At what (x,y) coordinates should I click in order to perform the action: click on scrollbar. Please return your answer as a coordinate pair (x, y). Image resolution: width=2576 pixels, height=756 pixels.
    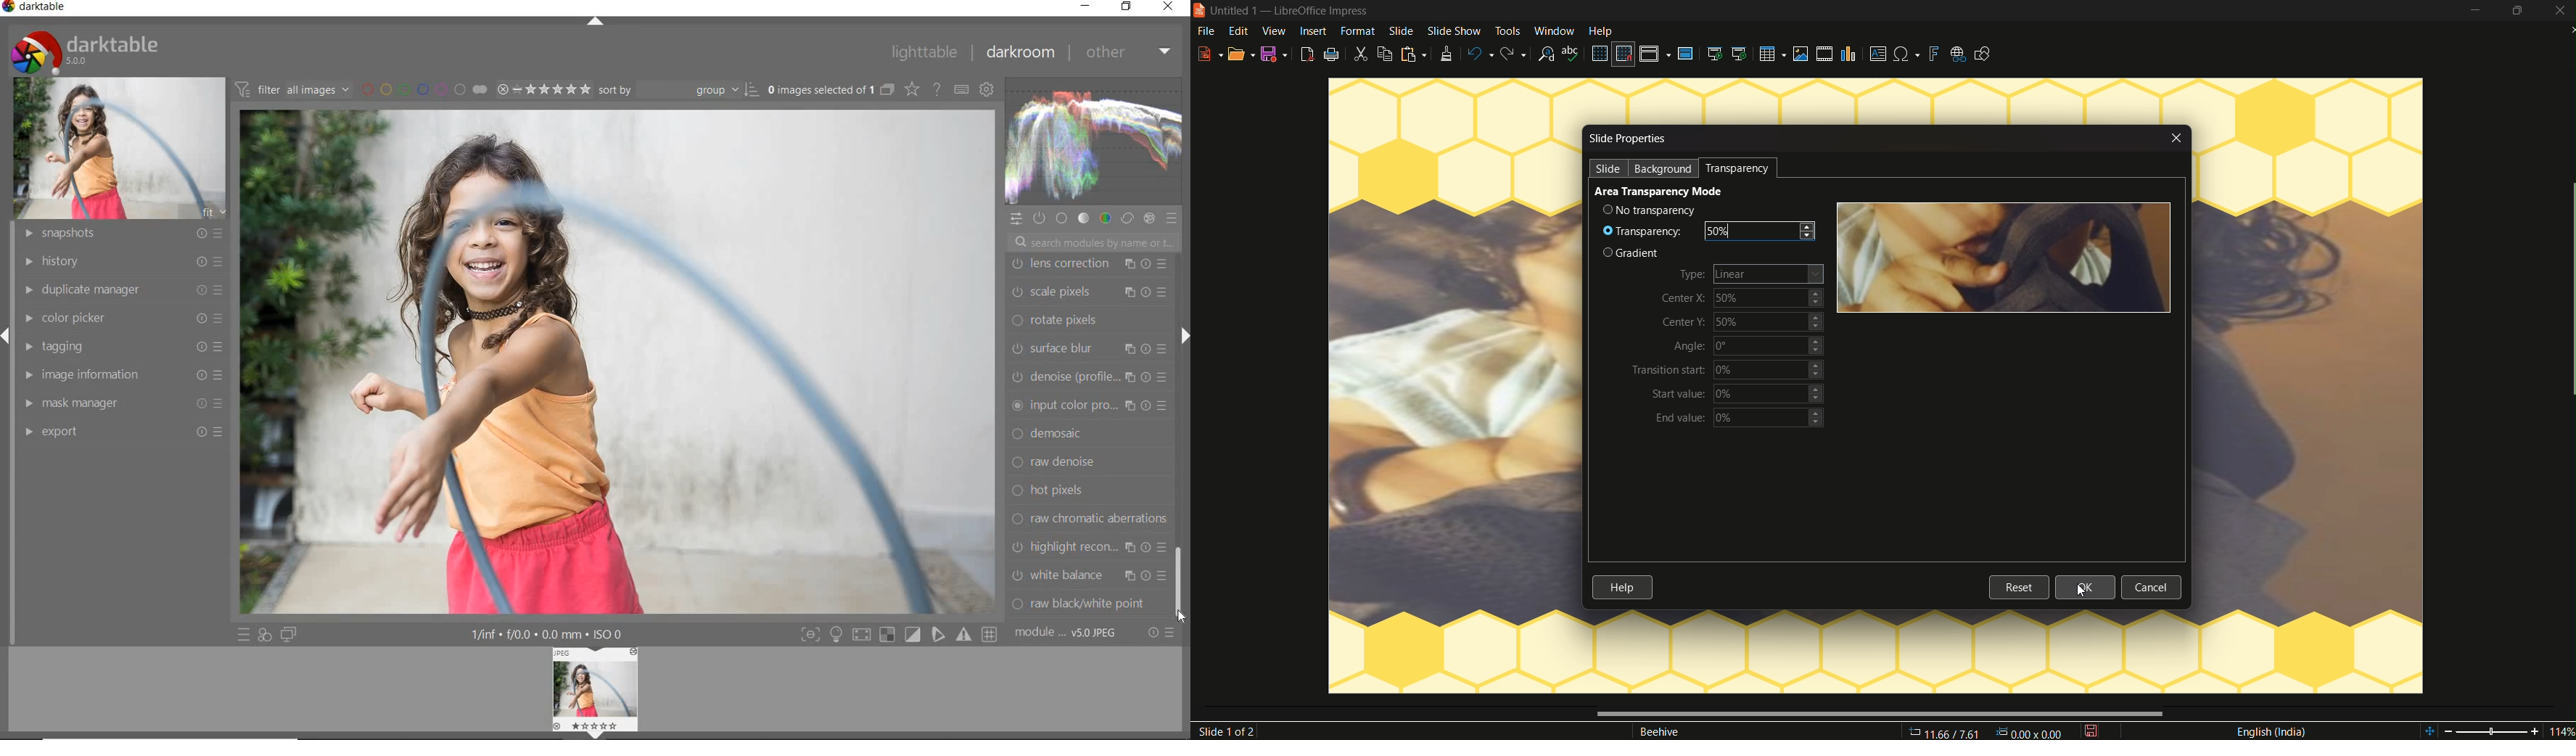
    Looking at the image, I should click on (1877, 714).